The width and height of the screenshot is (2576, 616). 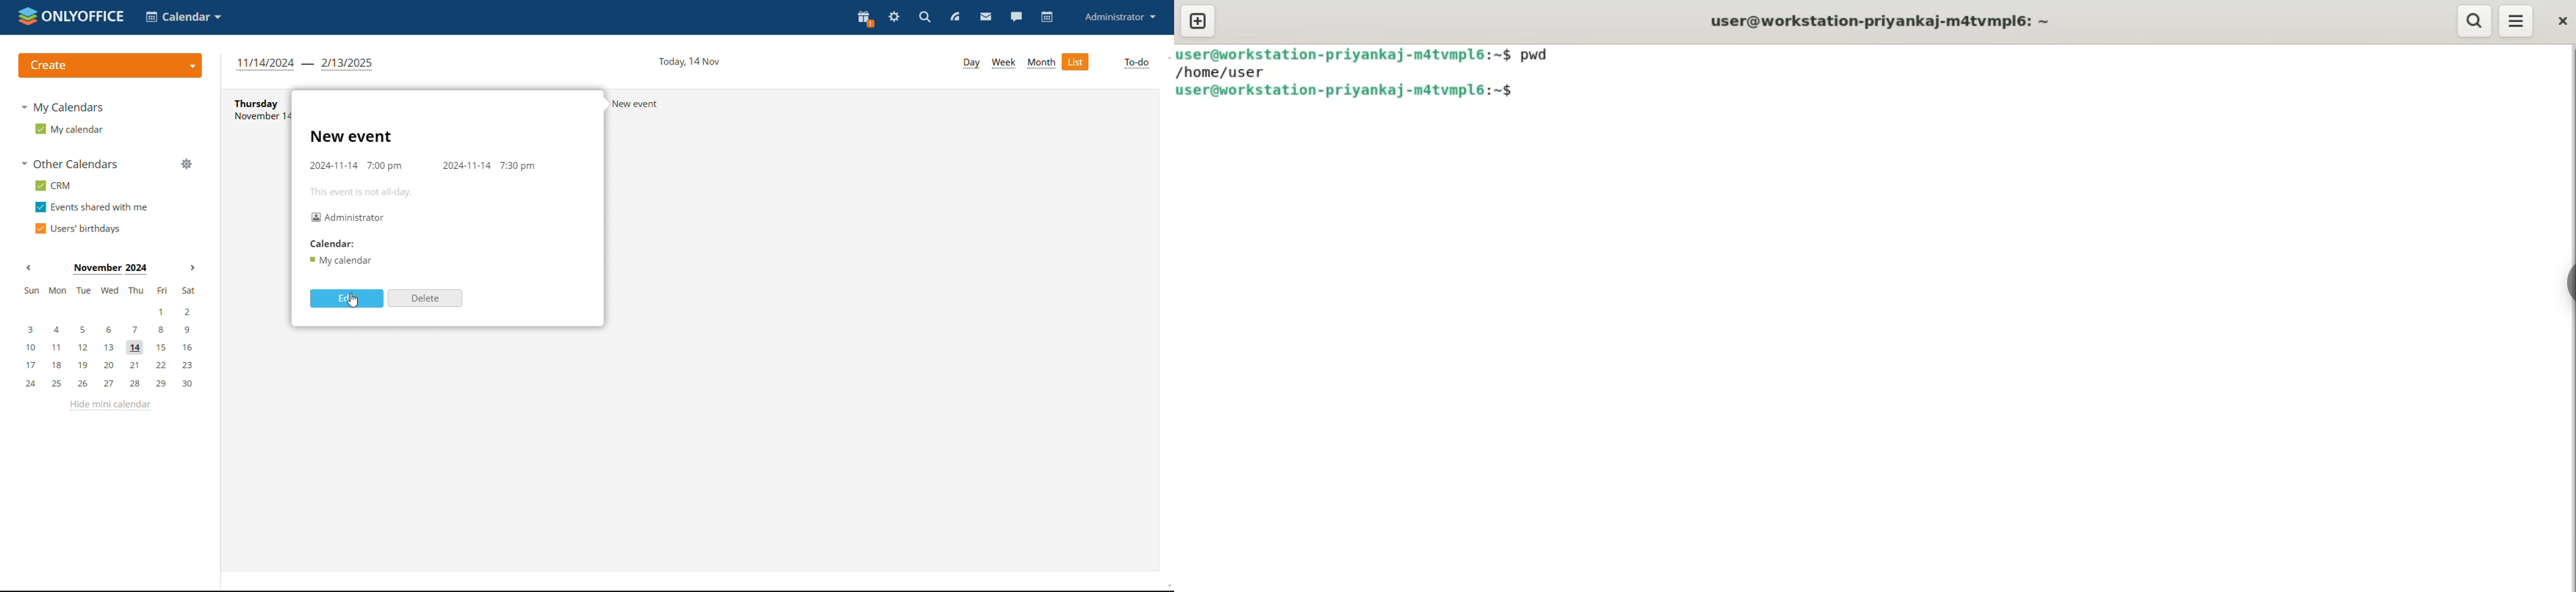 I want to click on week view, so click(x=1004, y=62).